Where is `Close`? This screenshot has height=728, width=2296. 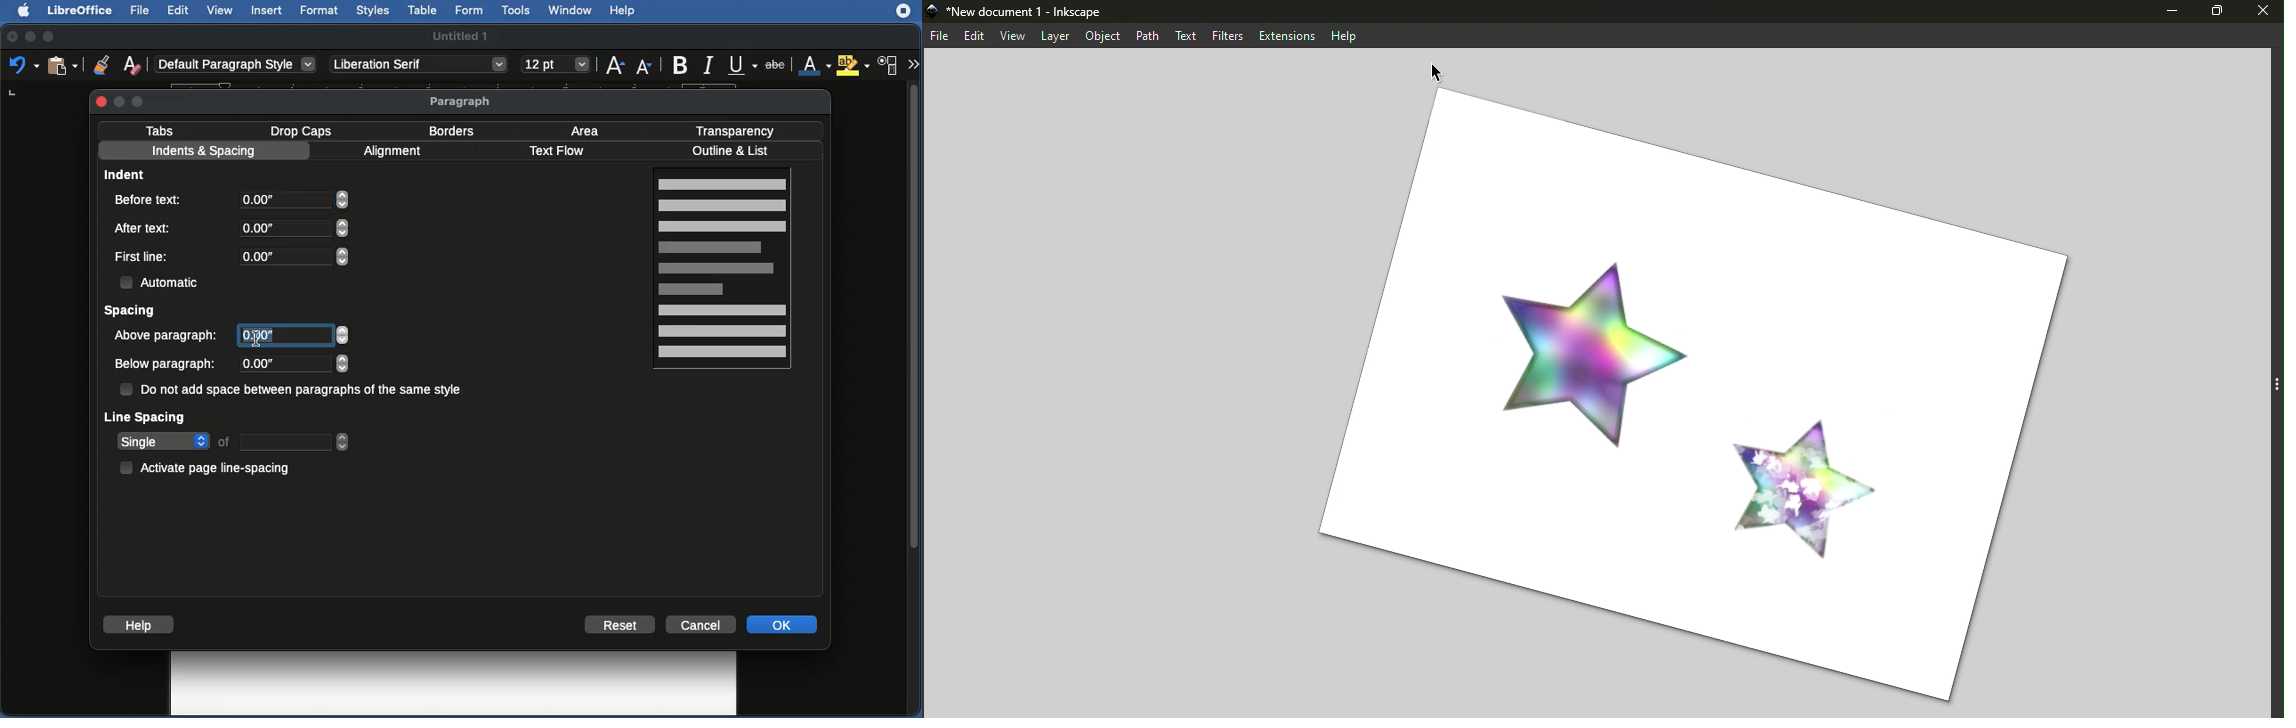
Close is located at coordinates (102, 101).